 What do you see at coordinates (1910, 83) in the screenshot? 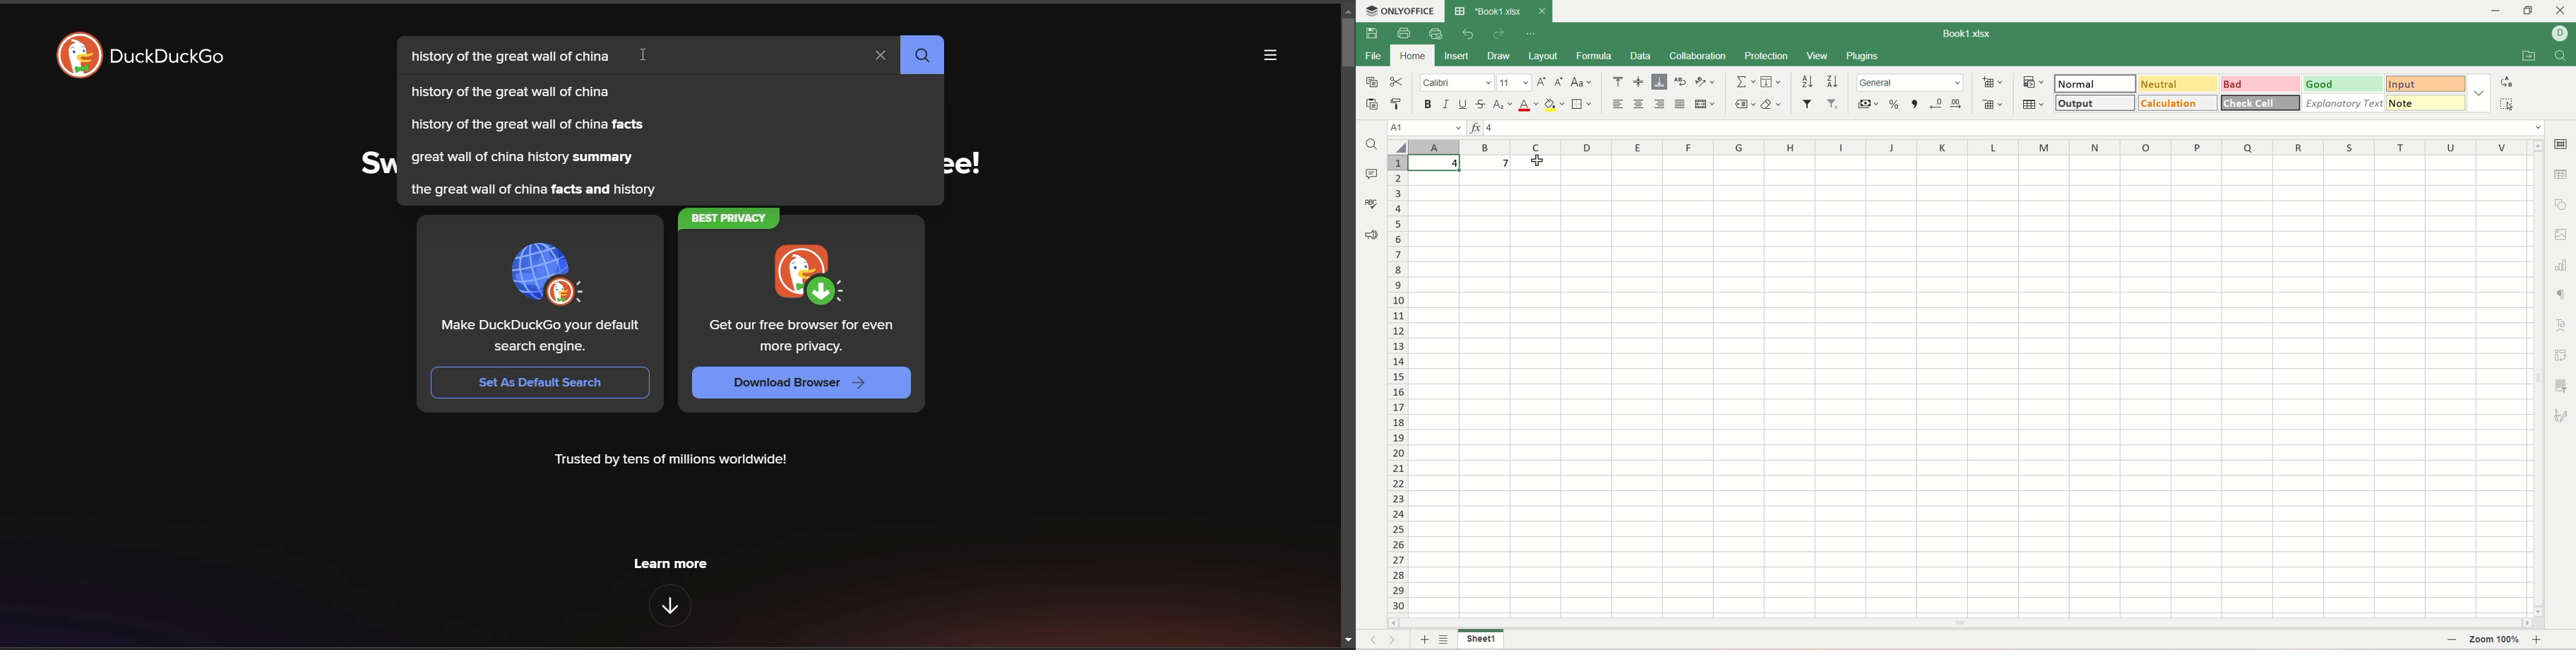
I see `General` at bounding box center [1910, 83].